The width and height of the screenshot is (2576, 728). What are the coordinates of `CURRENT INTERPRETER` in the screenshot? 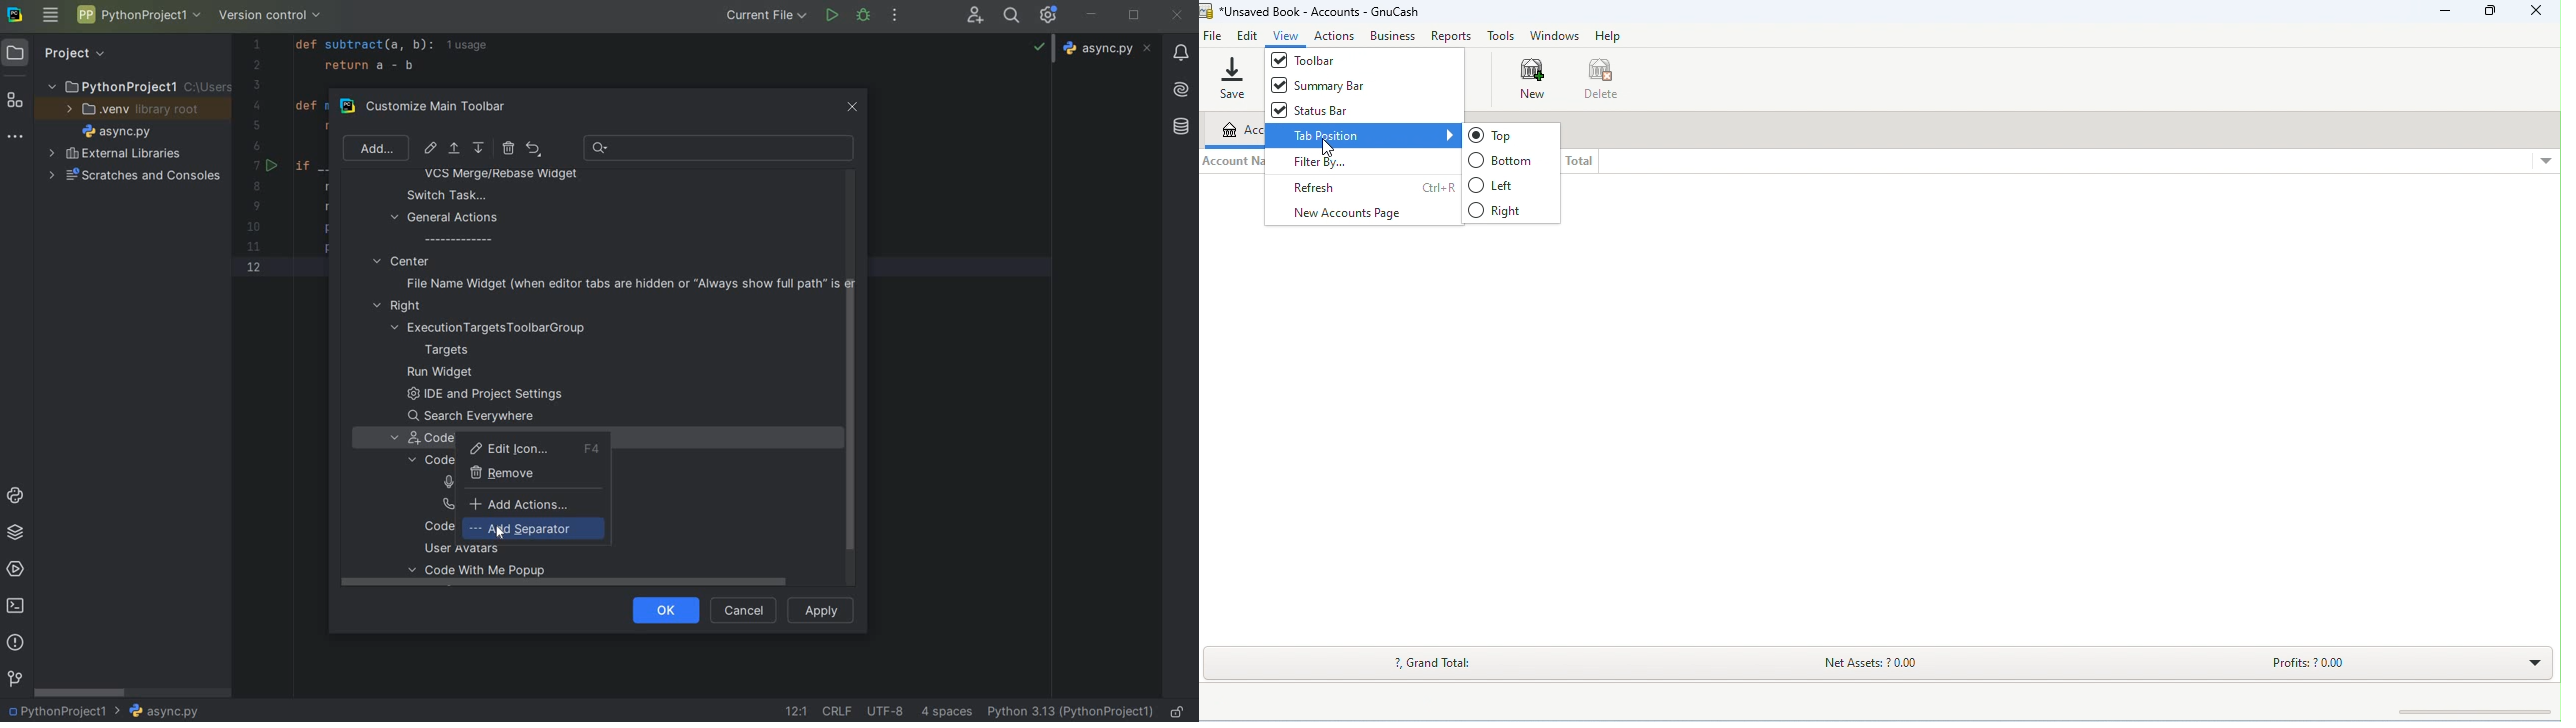 It's located at (1071, 711).